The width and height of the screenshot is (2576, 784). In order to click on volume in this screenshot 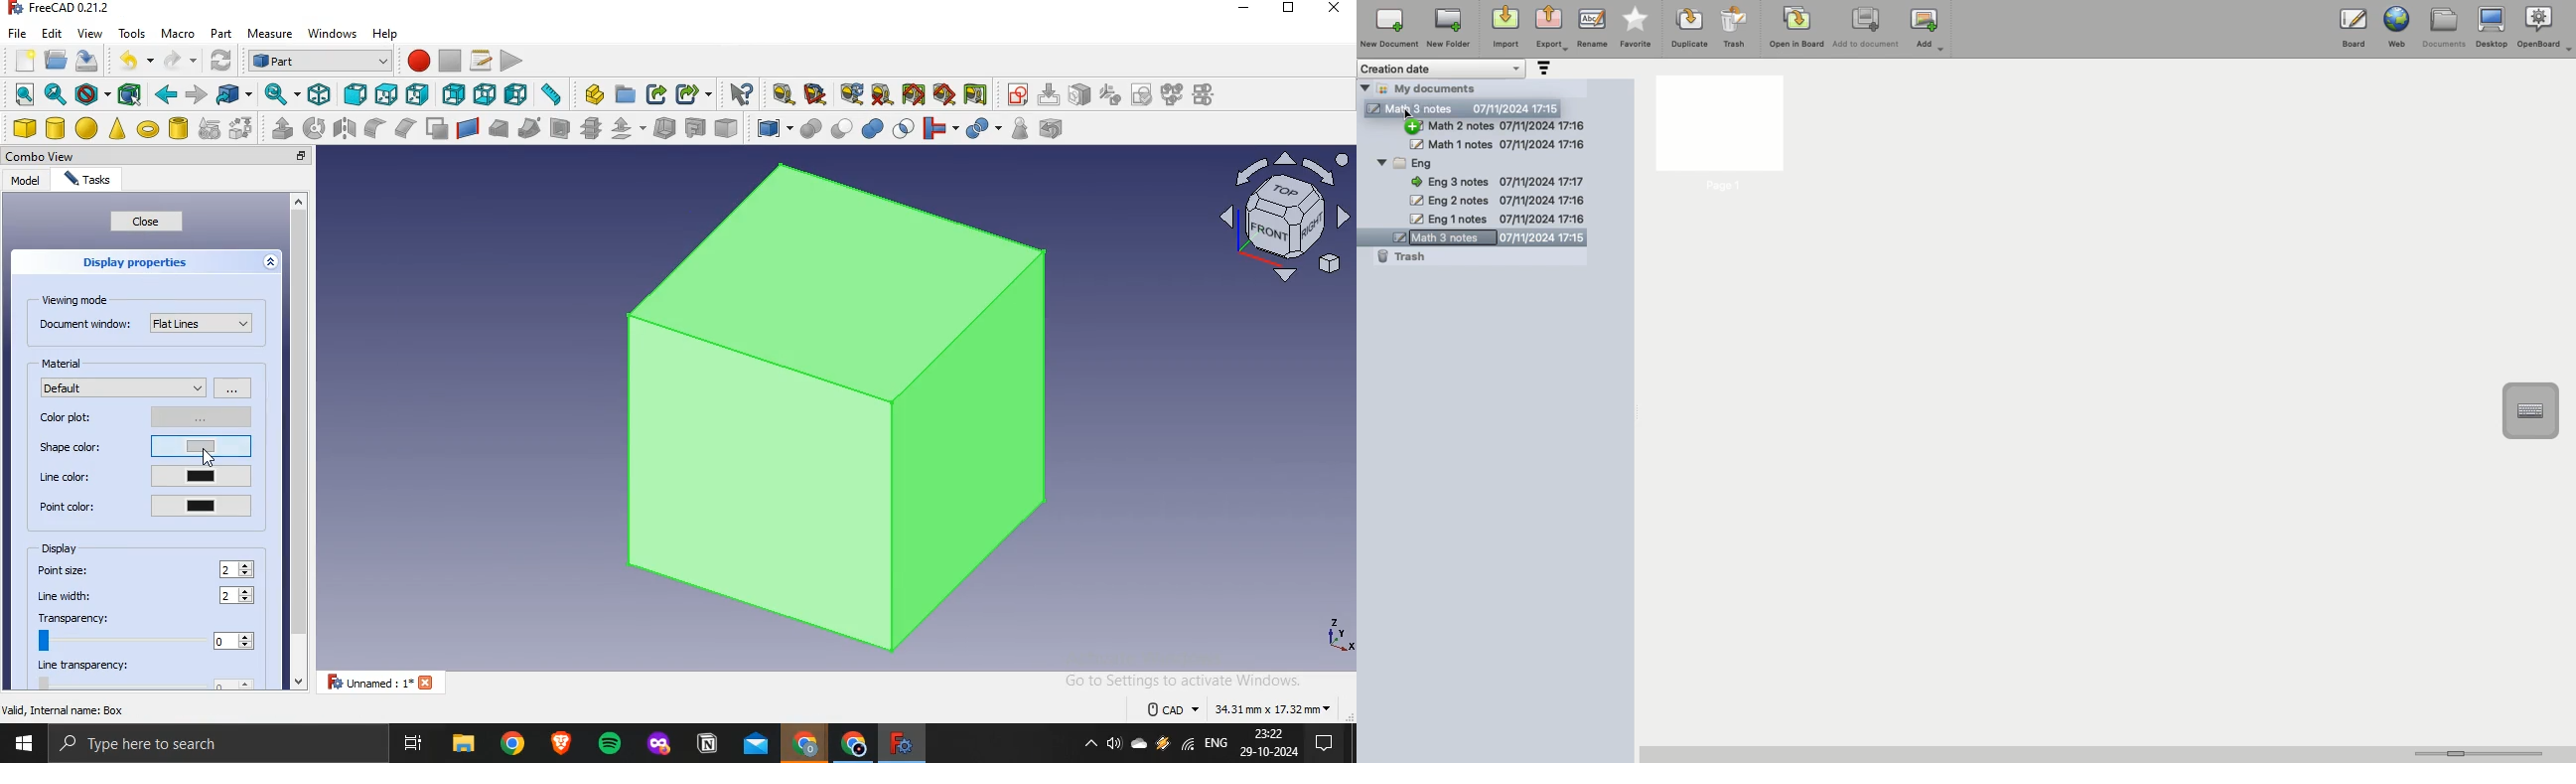, I will do `click(1113, 745)`.